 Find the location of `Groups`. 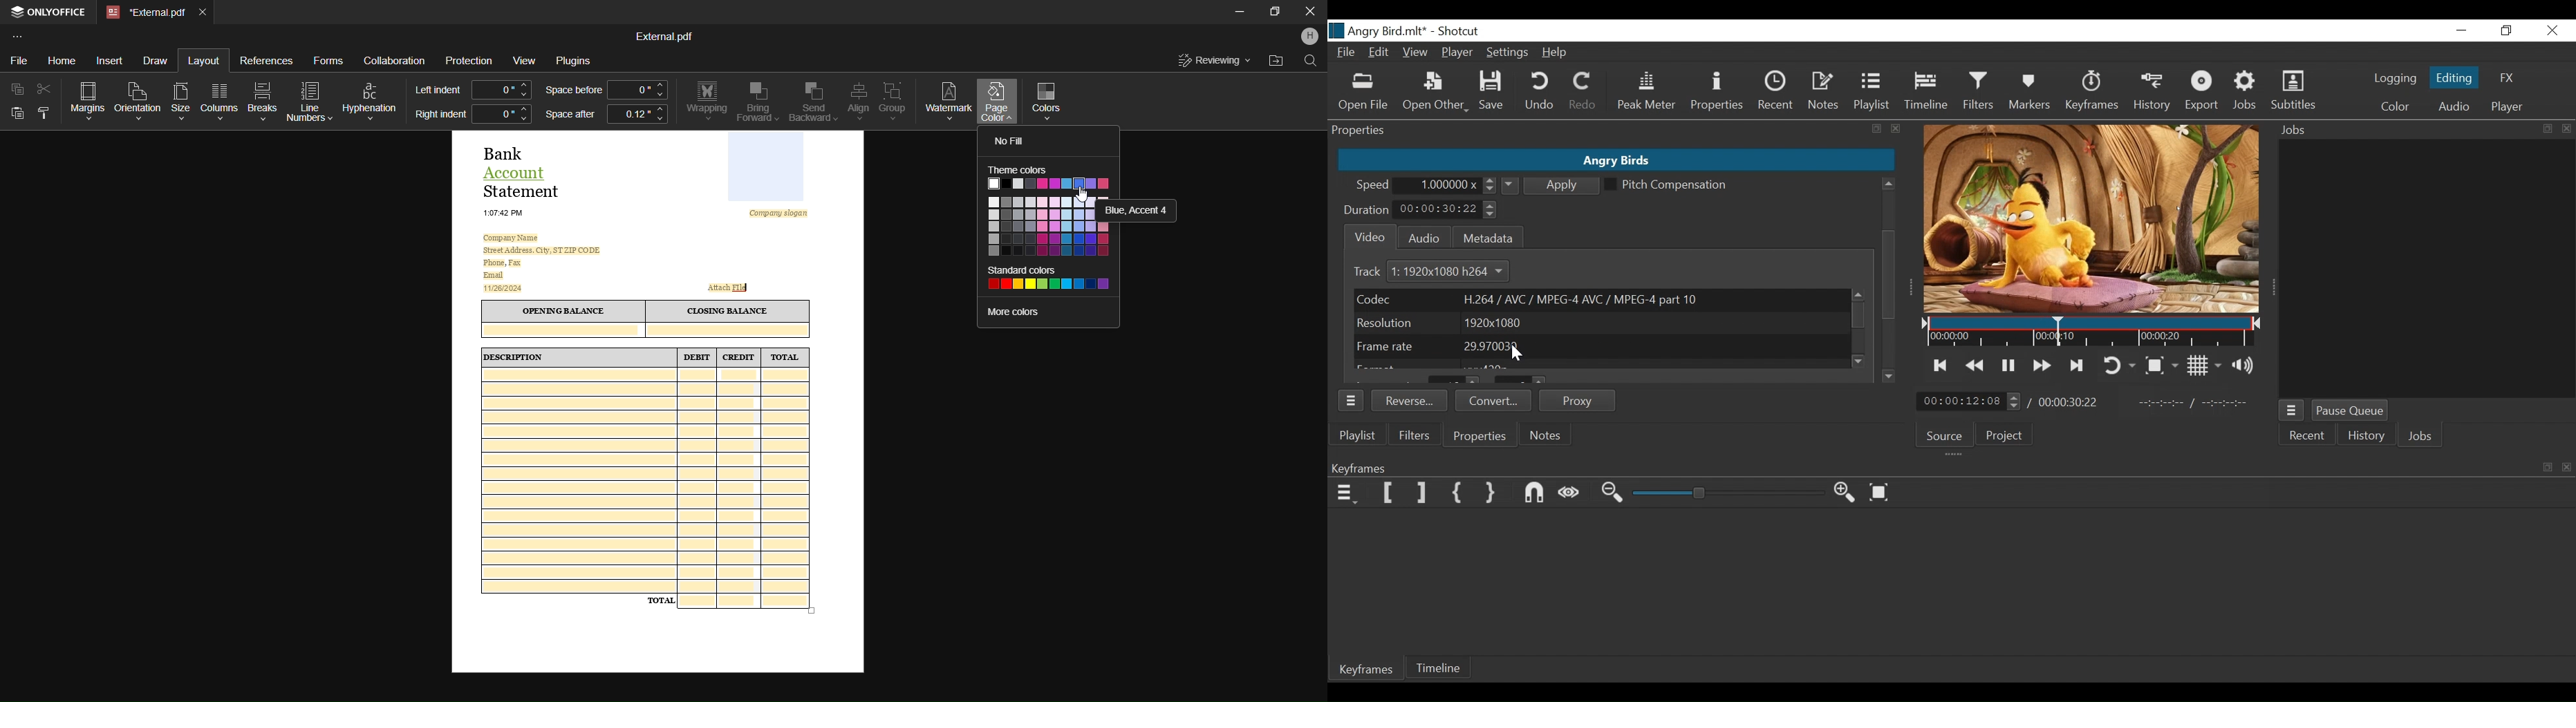

Groups is located at coordinates (893, 101).